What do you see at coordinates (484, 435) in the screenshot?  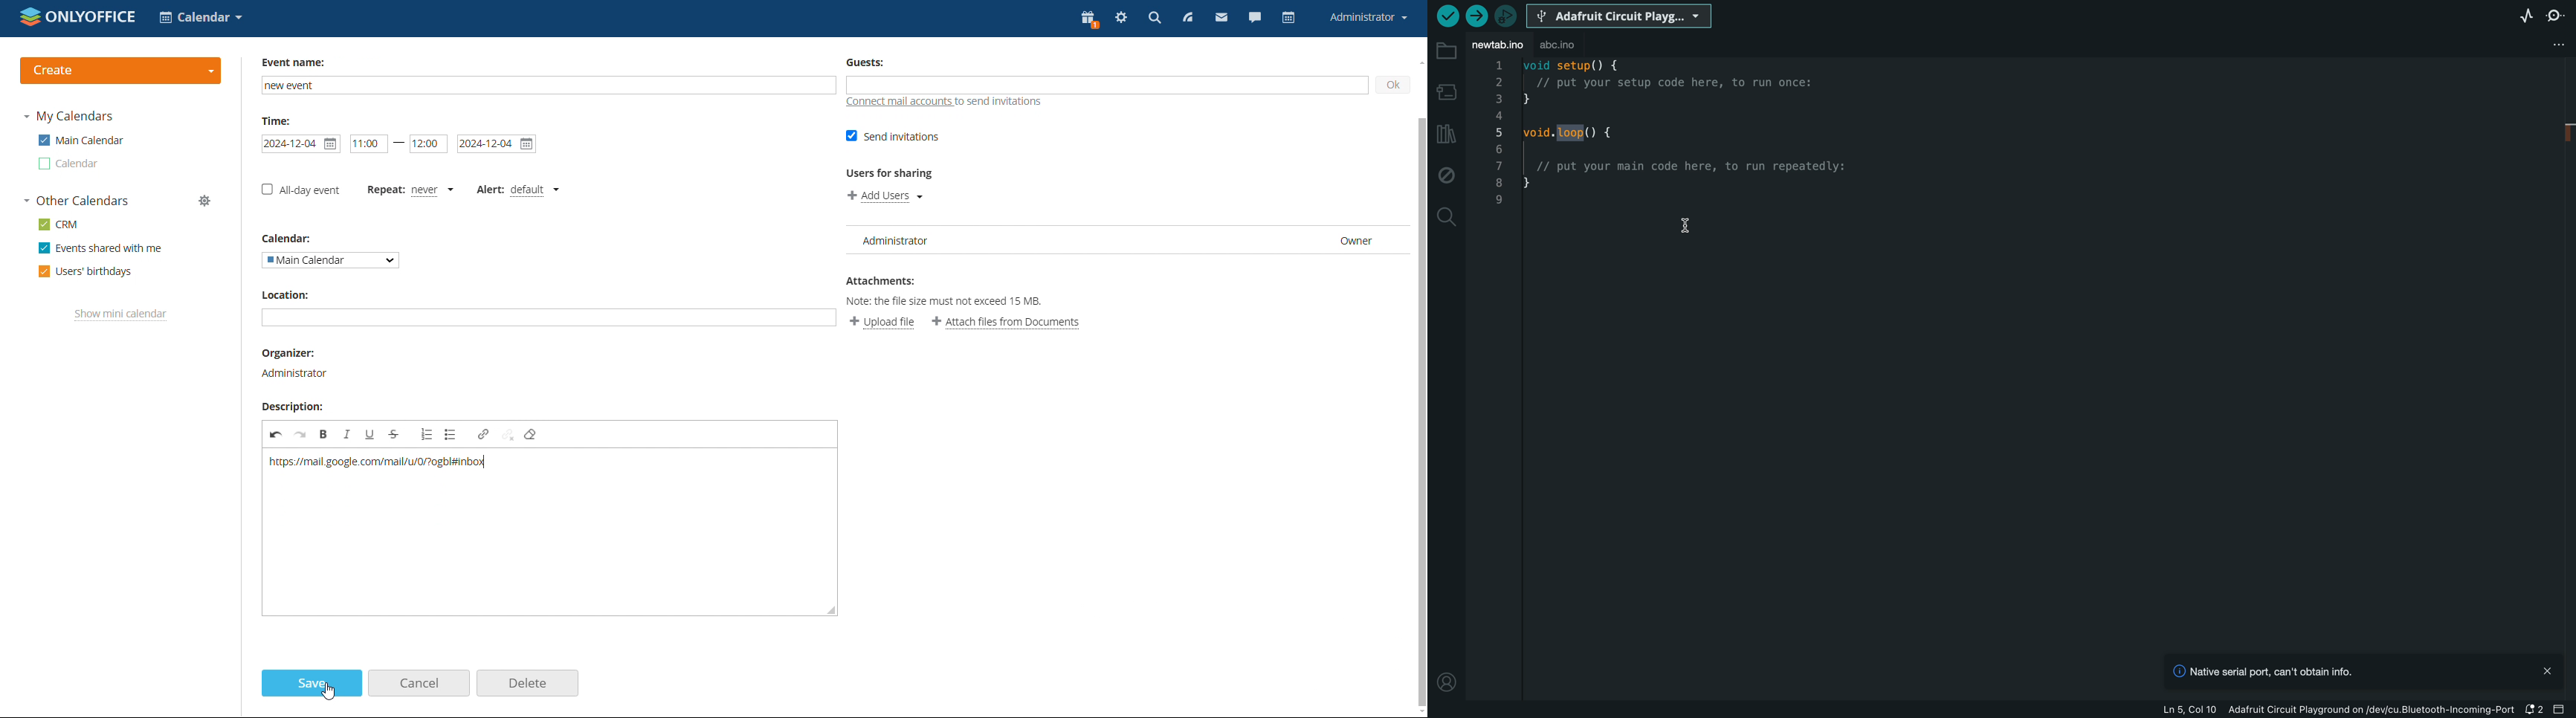 I see `link` at bounding box center [484, 435].